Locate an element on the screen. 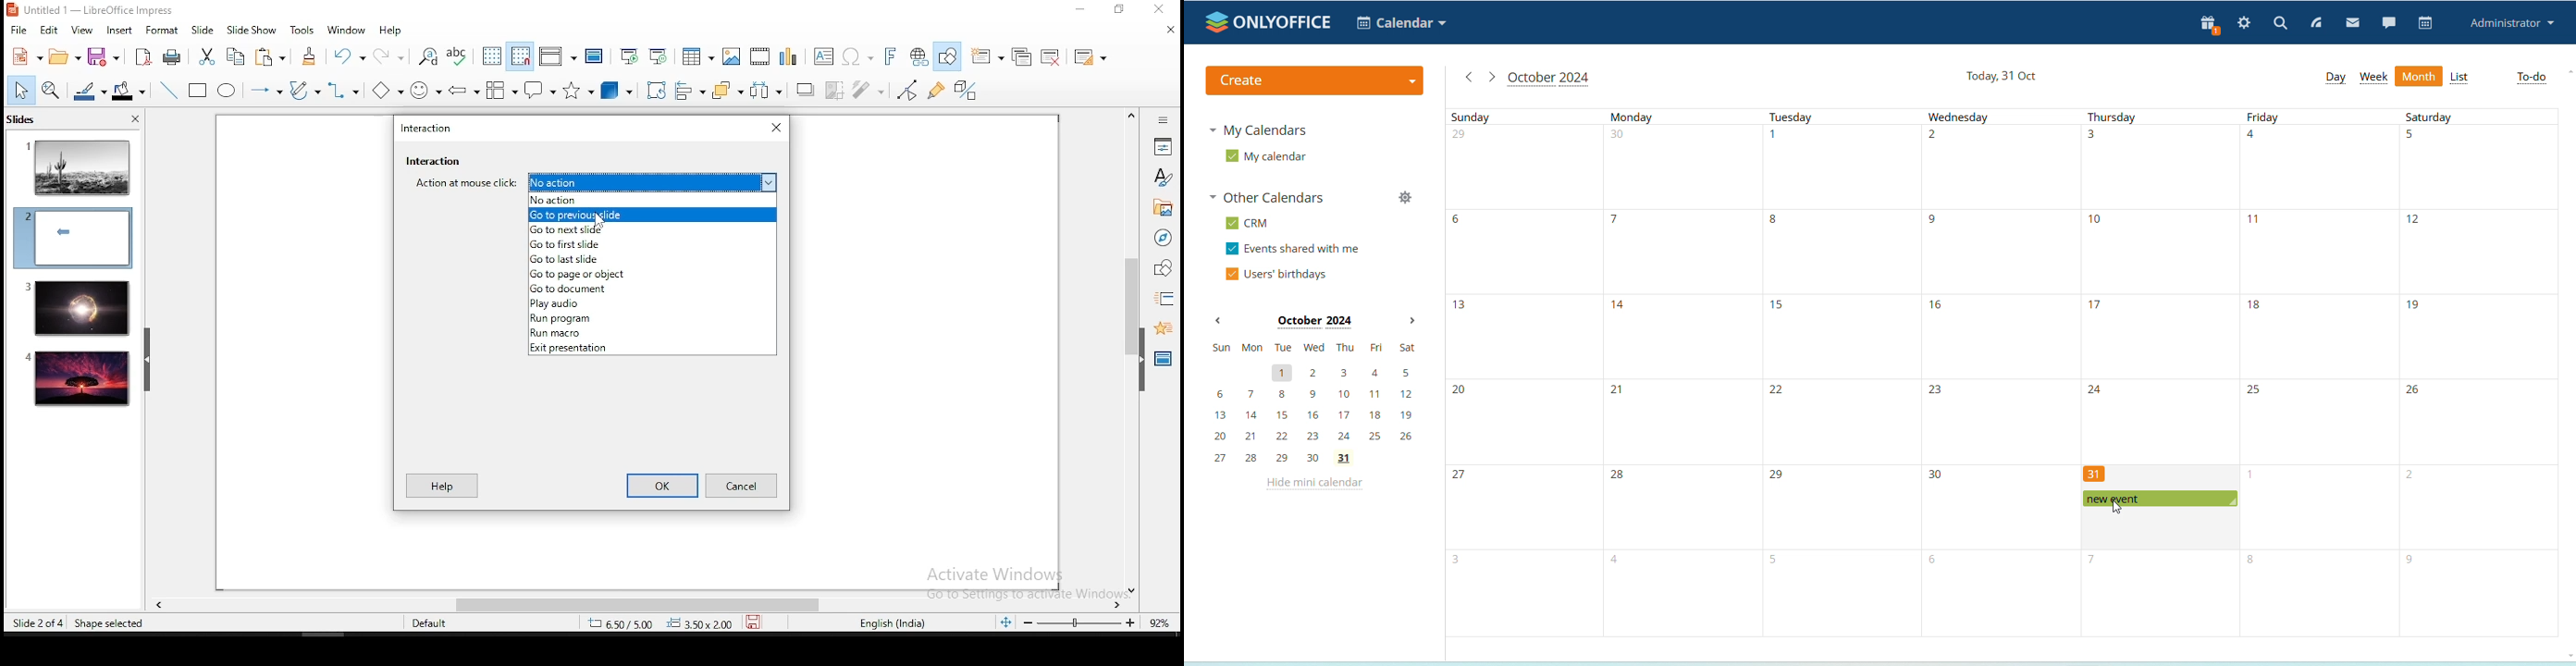  gallery is located at coordinates (1163, 210).